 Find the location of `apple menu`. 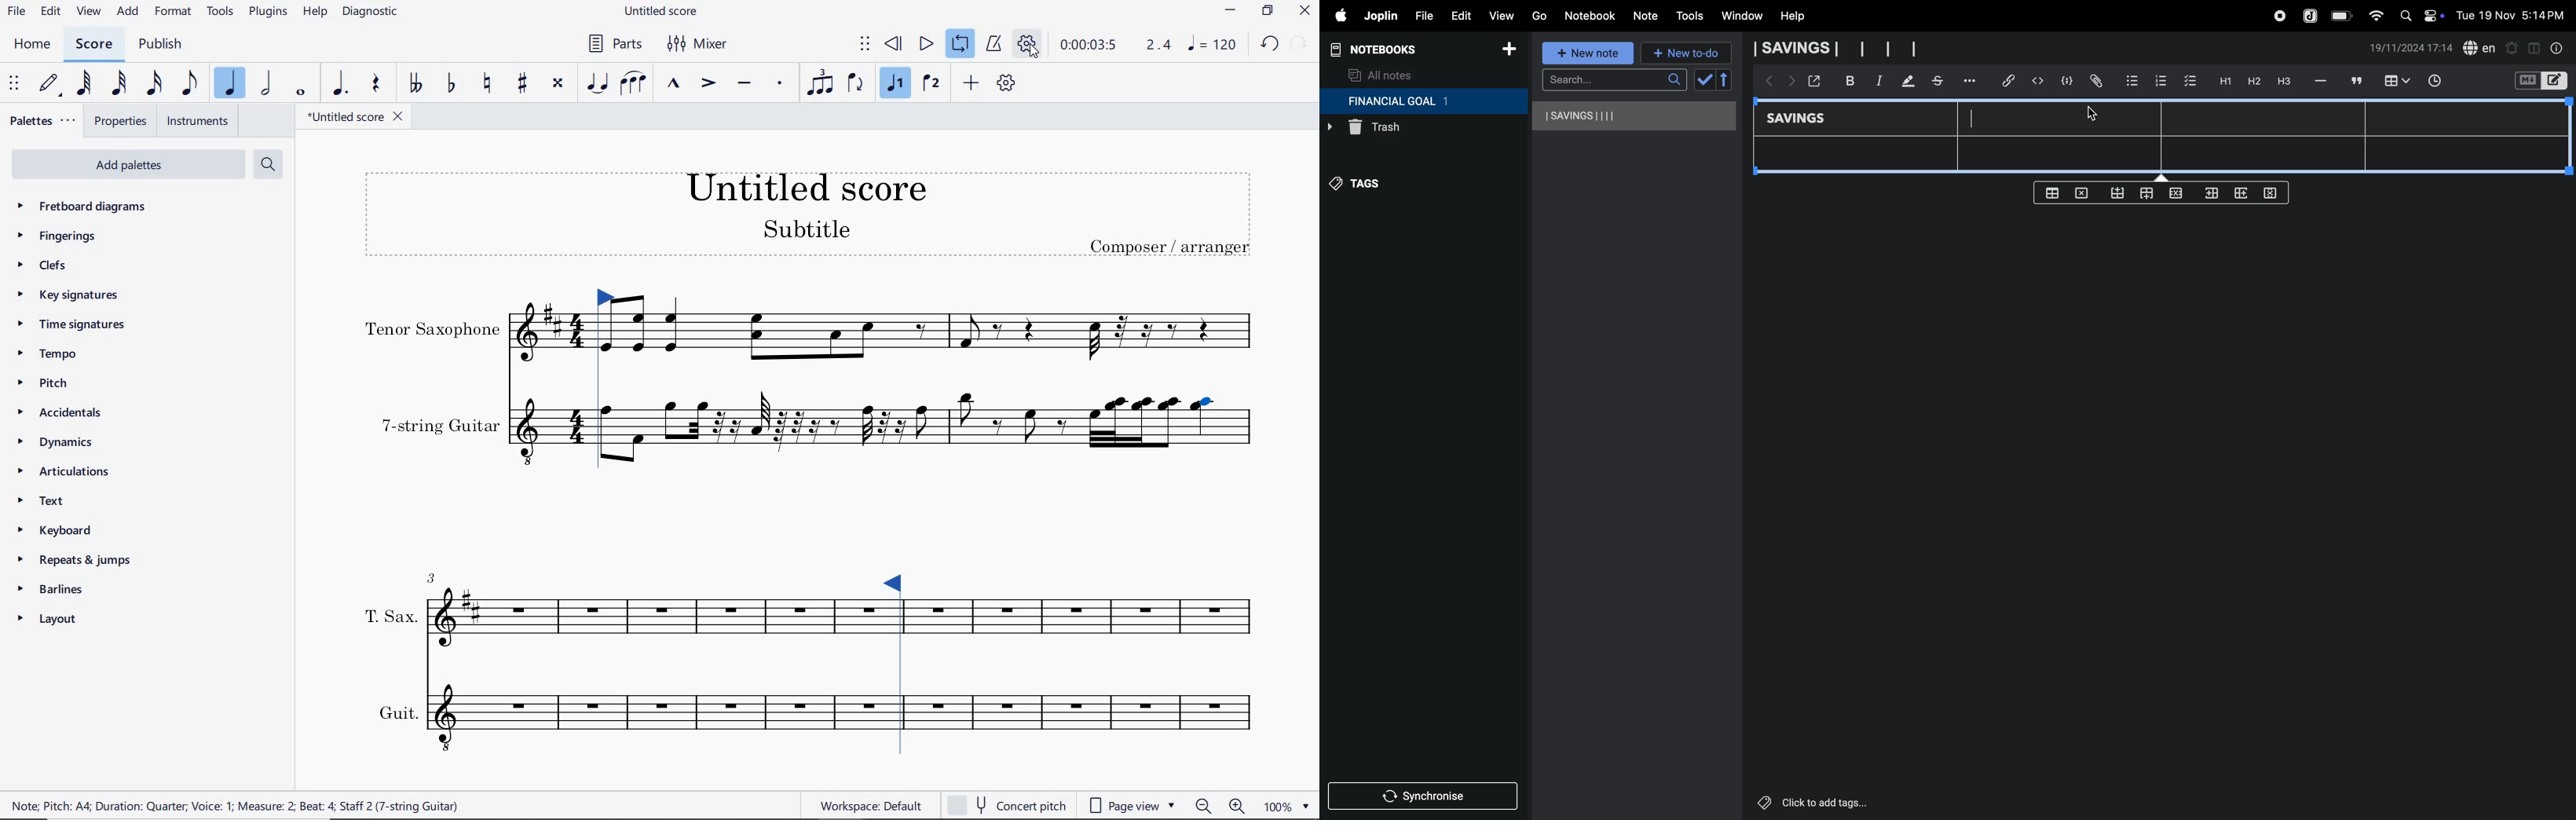

apple menu is located at coordinates (1335, 15).